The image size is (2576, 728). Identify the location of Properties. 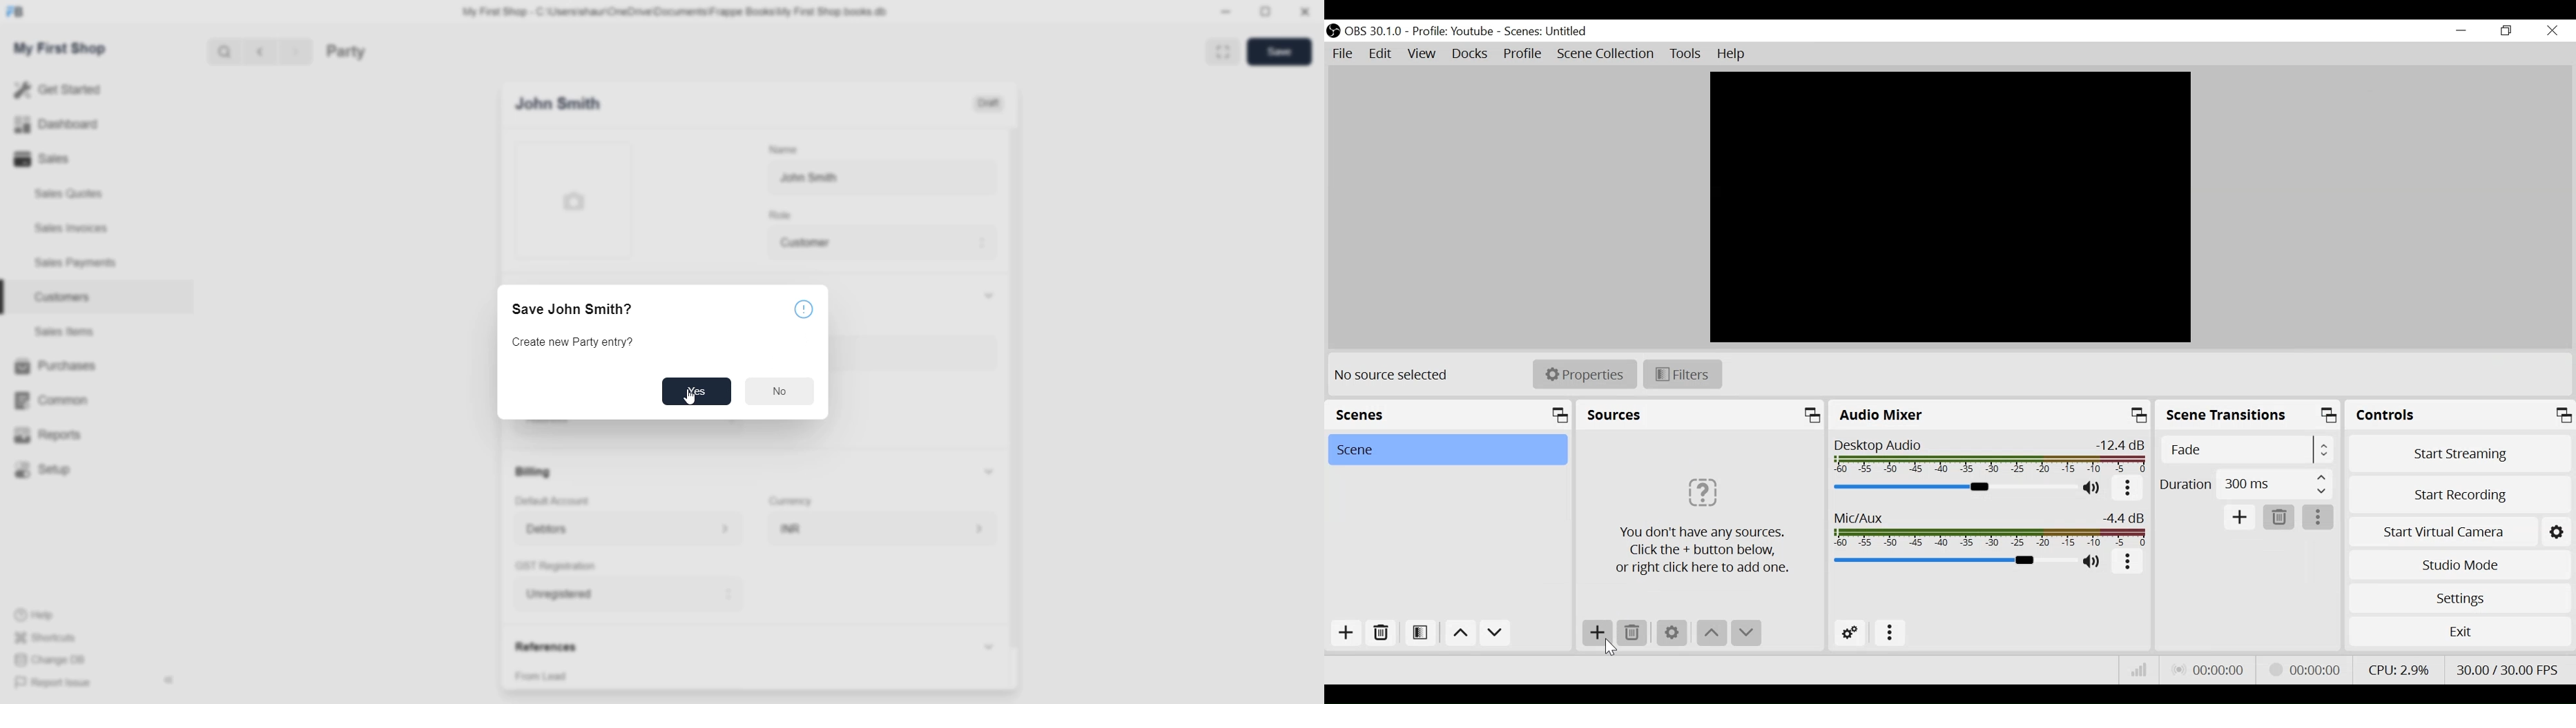
(1584, 374).